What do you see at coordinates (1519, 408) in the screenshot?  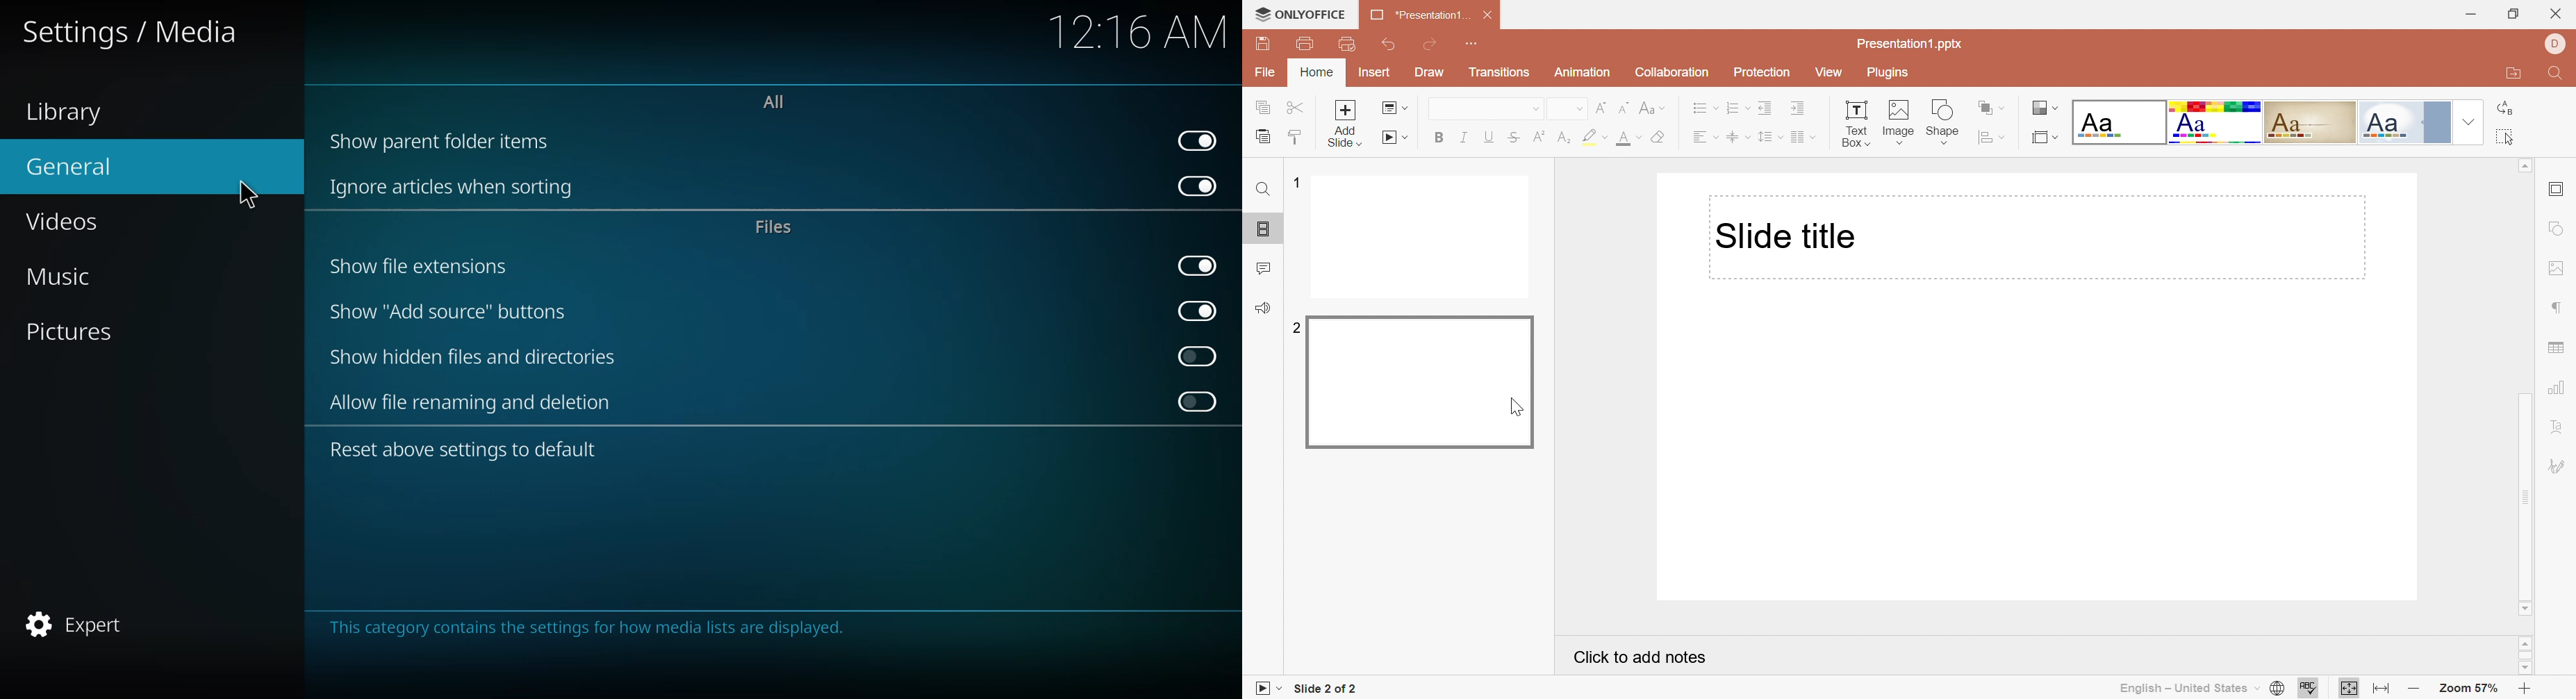 I see `cursor` at bounding box center [1519, 408].